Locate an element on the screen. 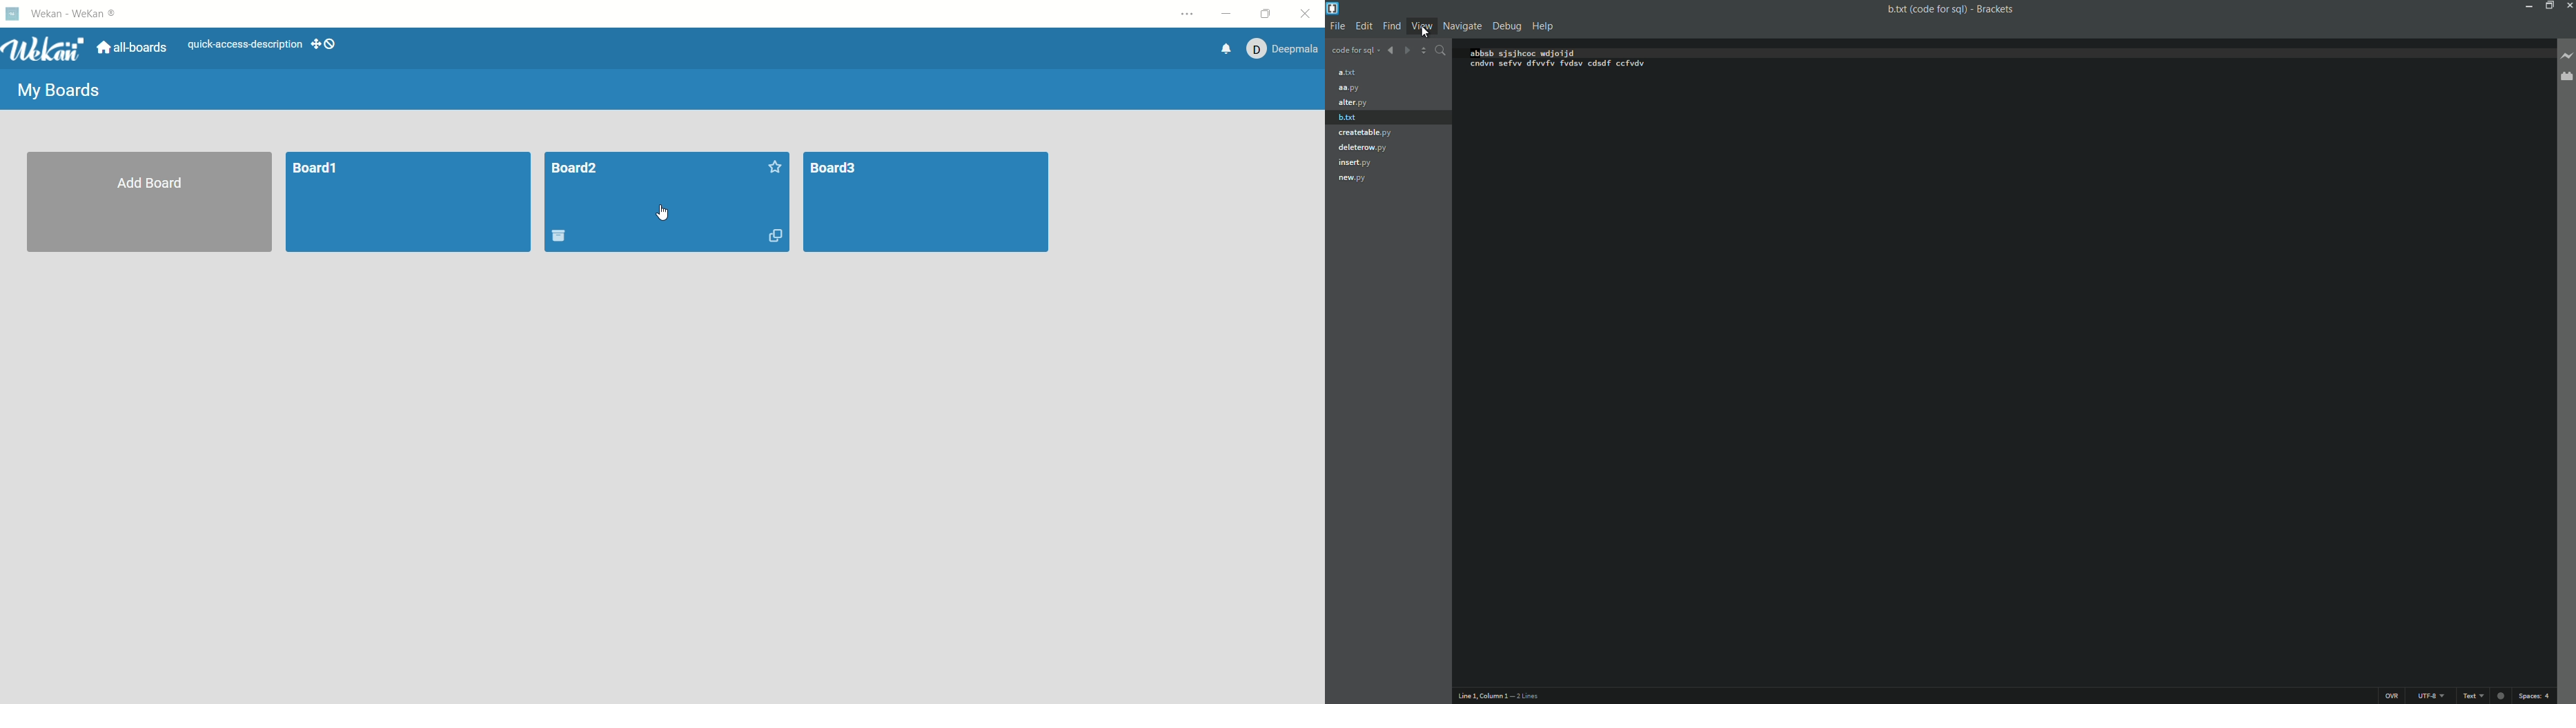 This screenshot has height=728, width=2576. Cursor is located at coordinates (1423, 32).